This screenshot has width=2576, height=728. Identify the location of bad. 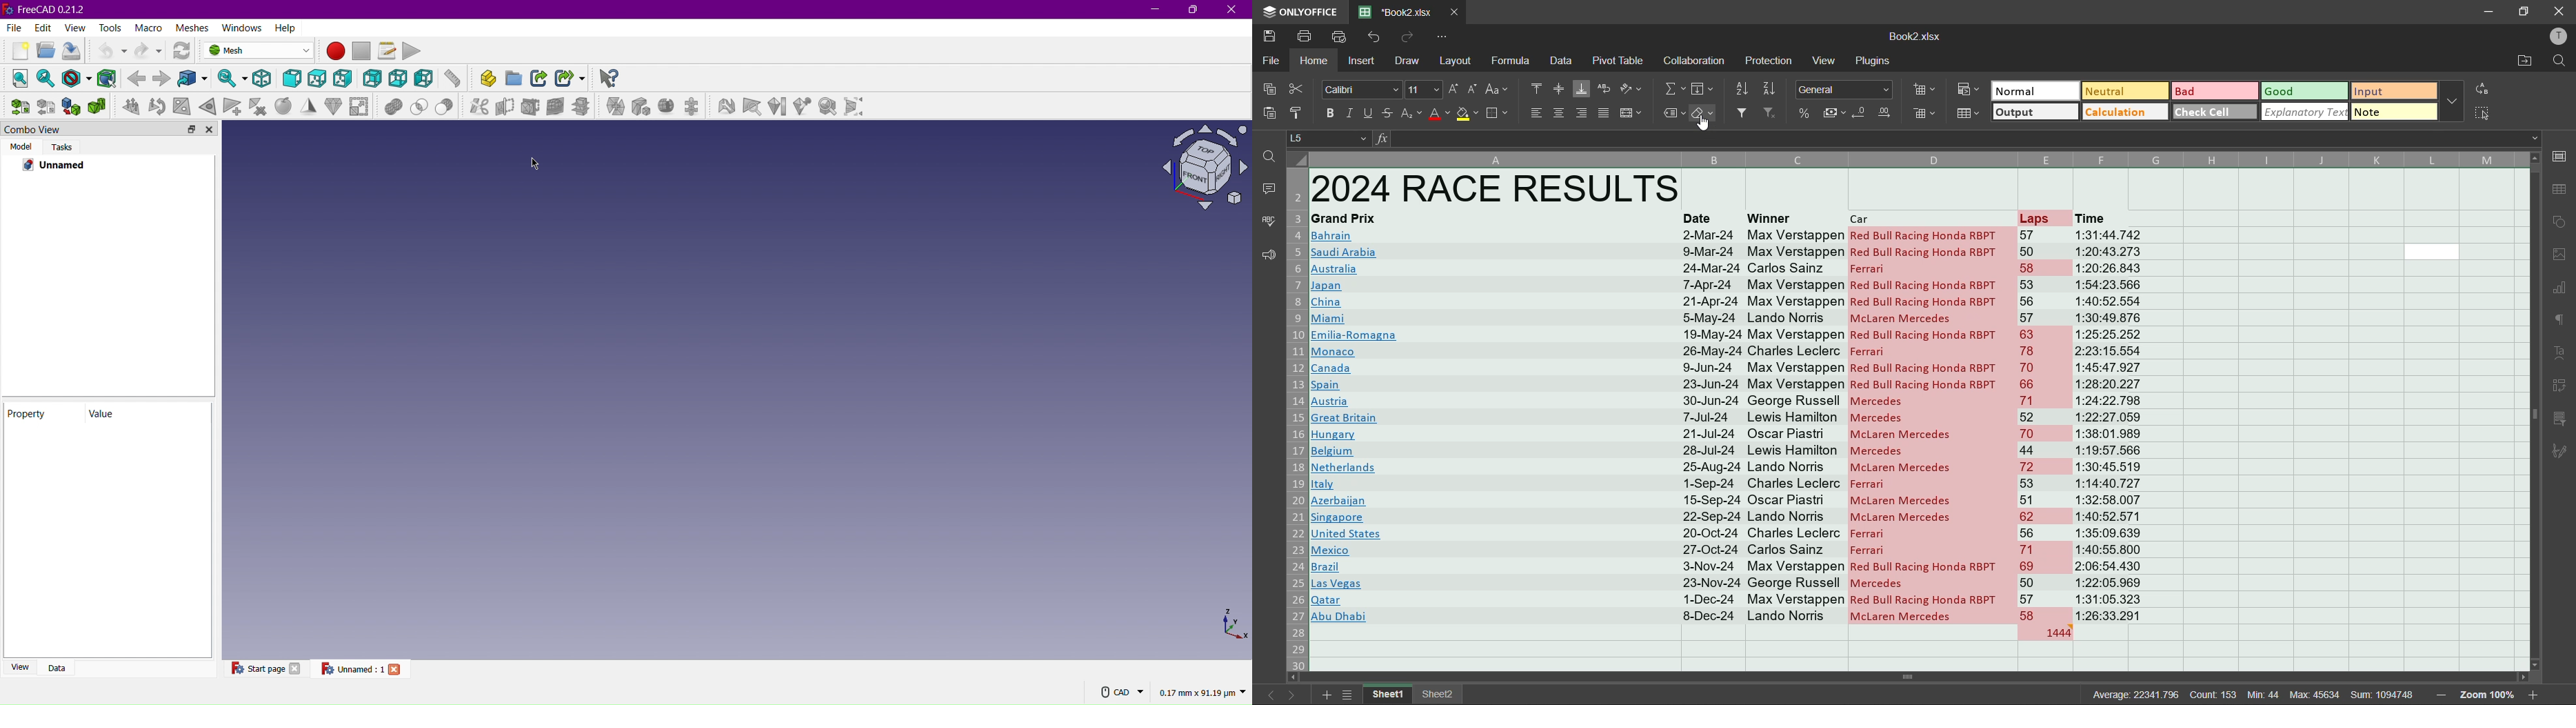
(2214, 90).